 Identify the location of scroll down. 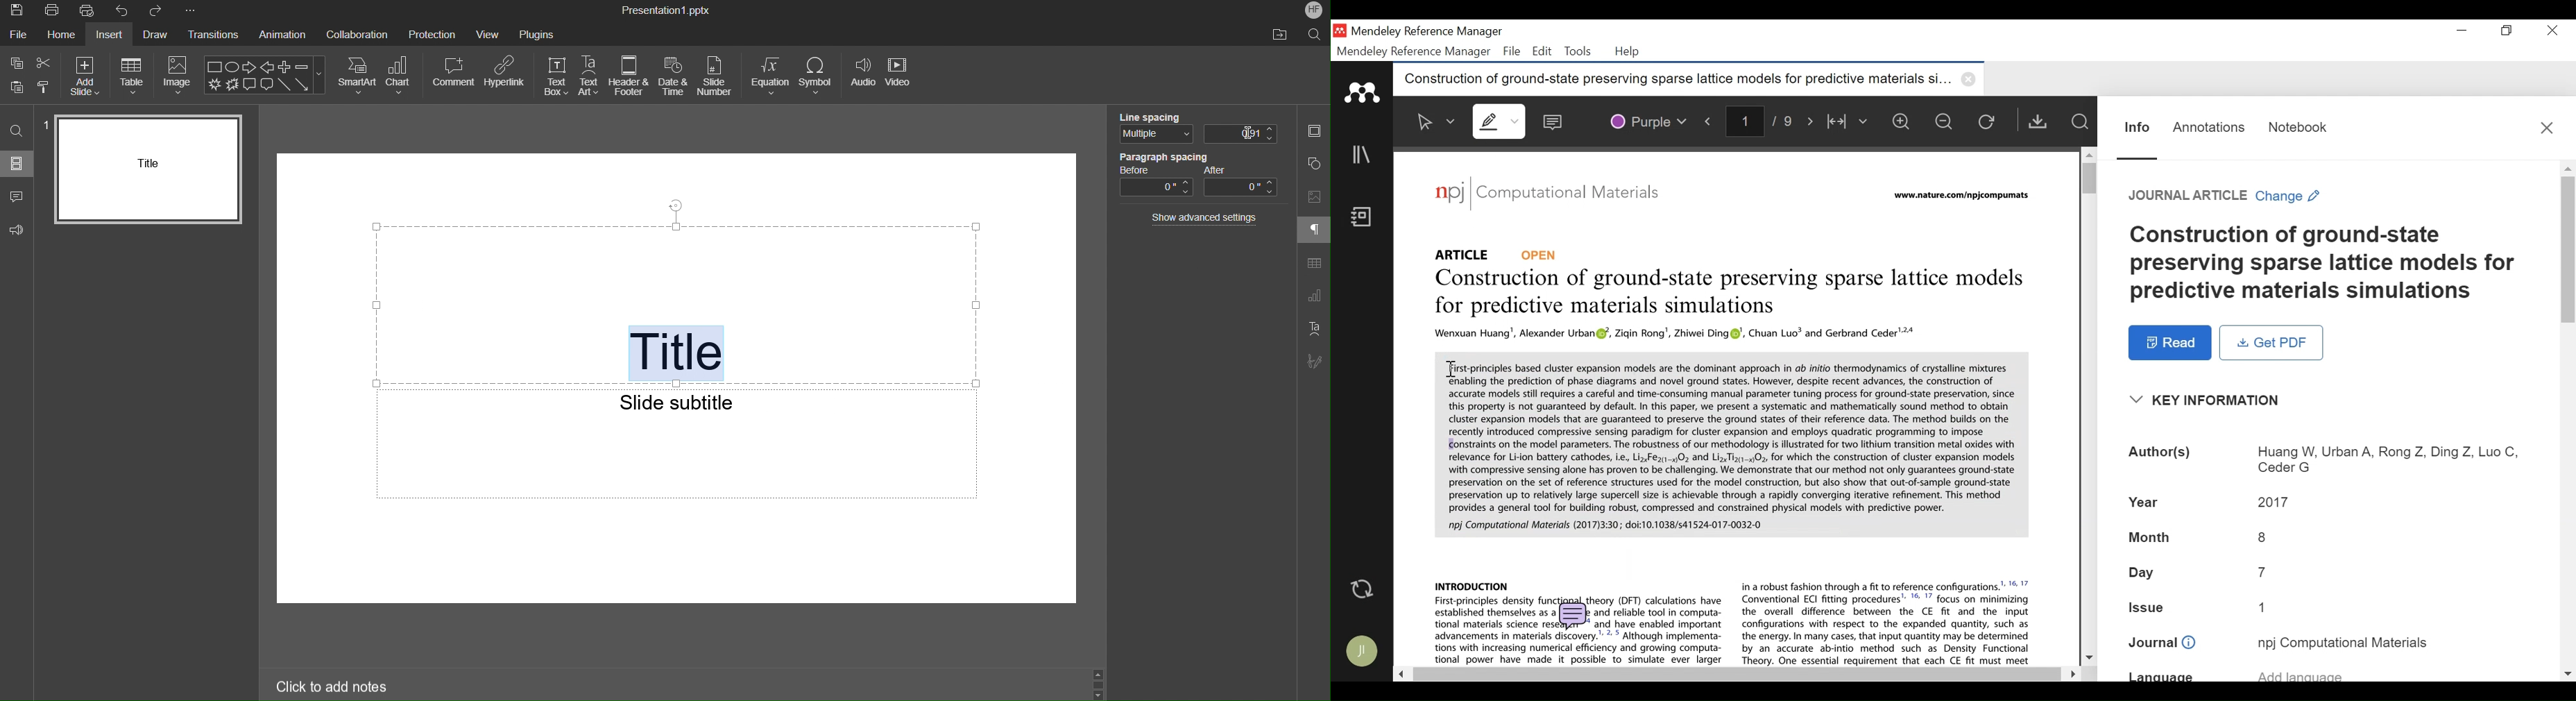
(2568, 674).